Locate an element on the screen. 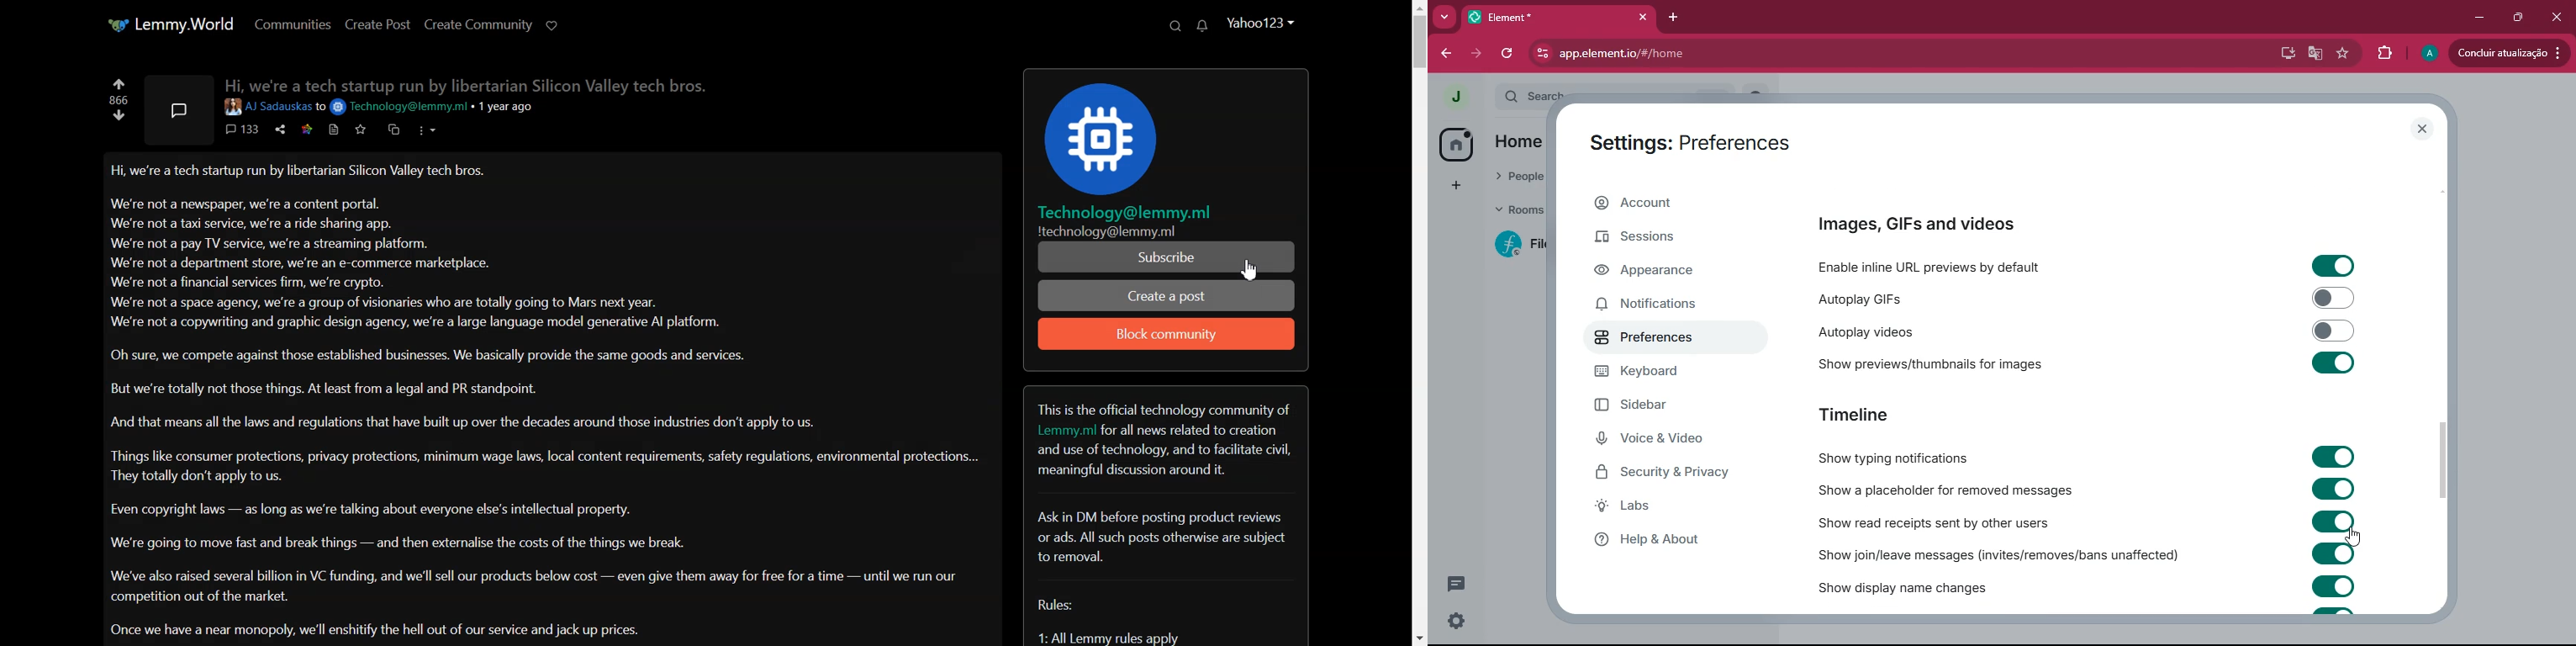  Posts is located at coordinates (550, 394).